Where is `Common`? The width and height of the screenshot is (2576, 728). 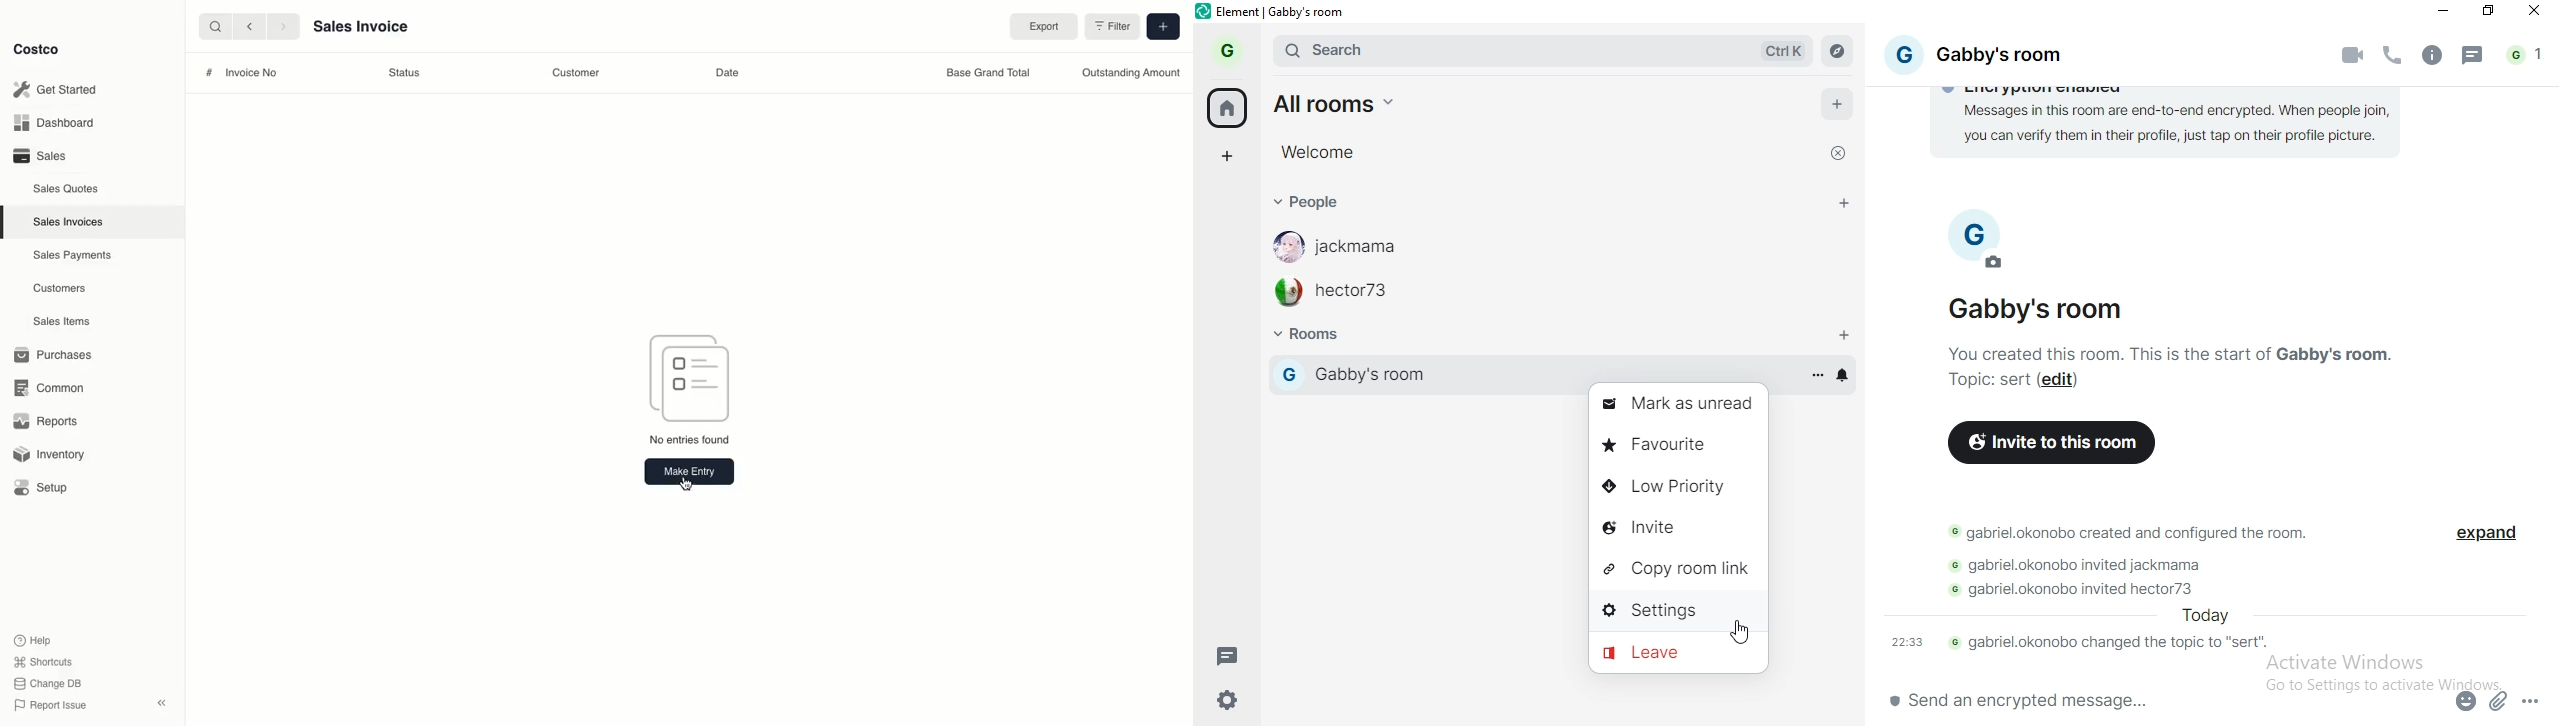 Common is located at coordinates (56, 388).